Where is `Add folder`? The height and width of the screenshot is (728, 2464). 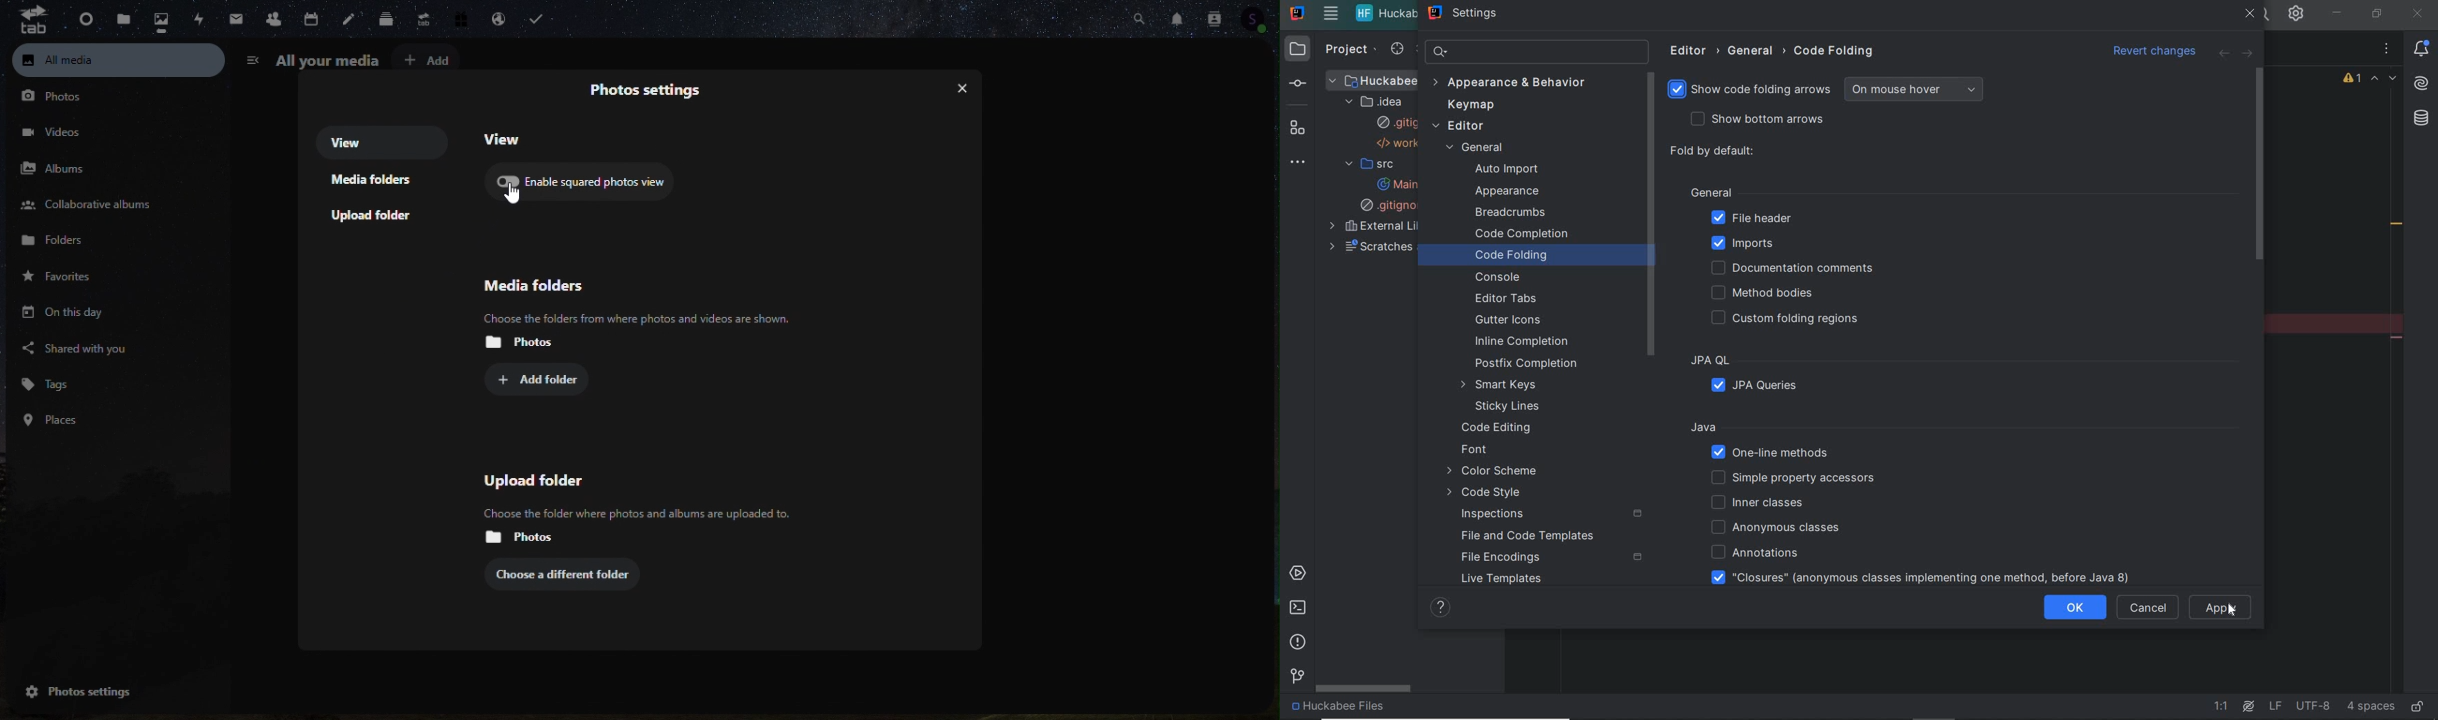
Add folder is located at coordinates (547, 381).